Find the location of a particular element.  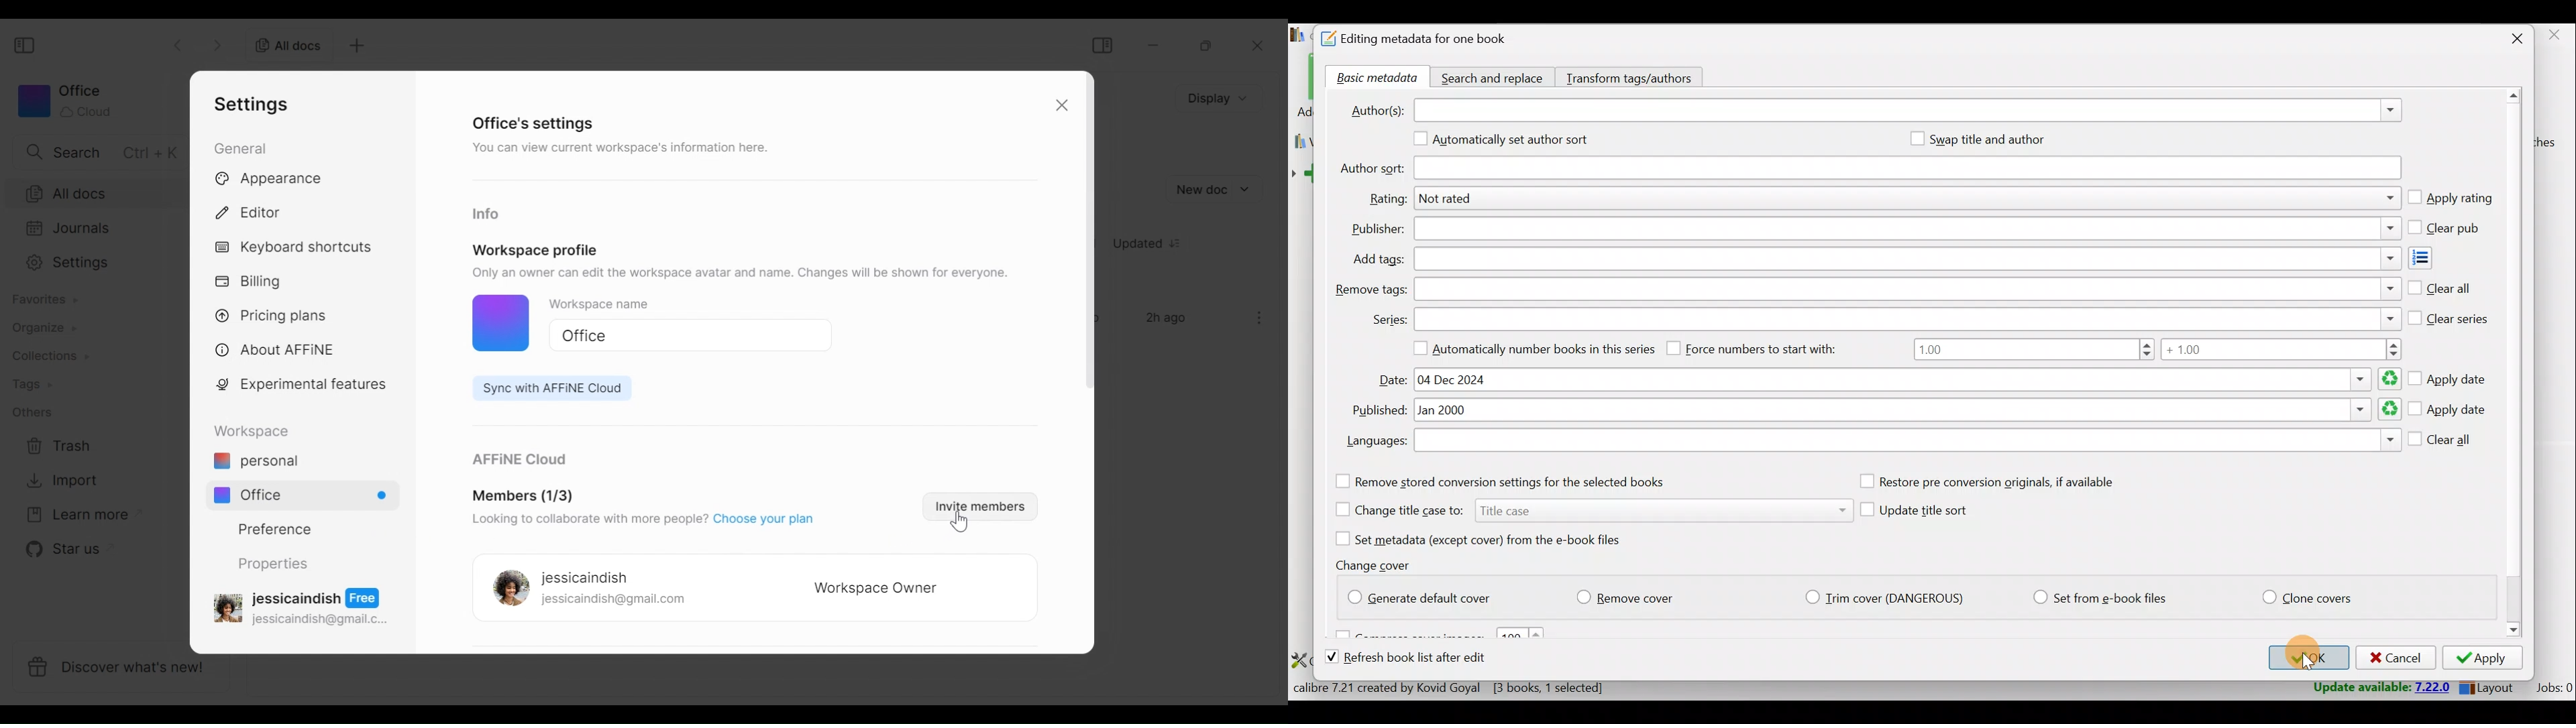

collections is located at coordinates (50, 357).